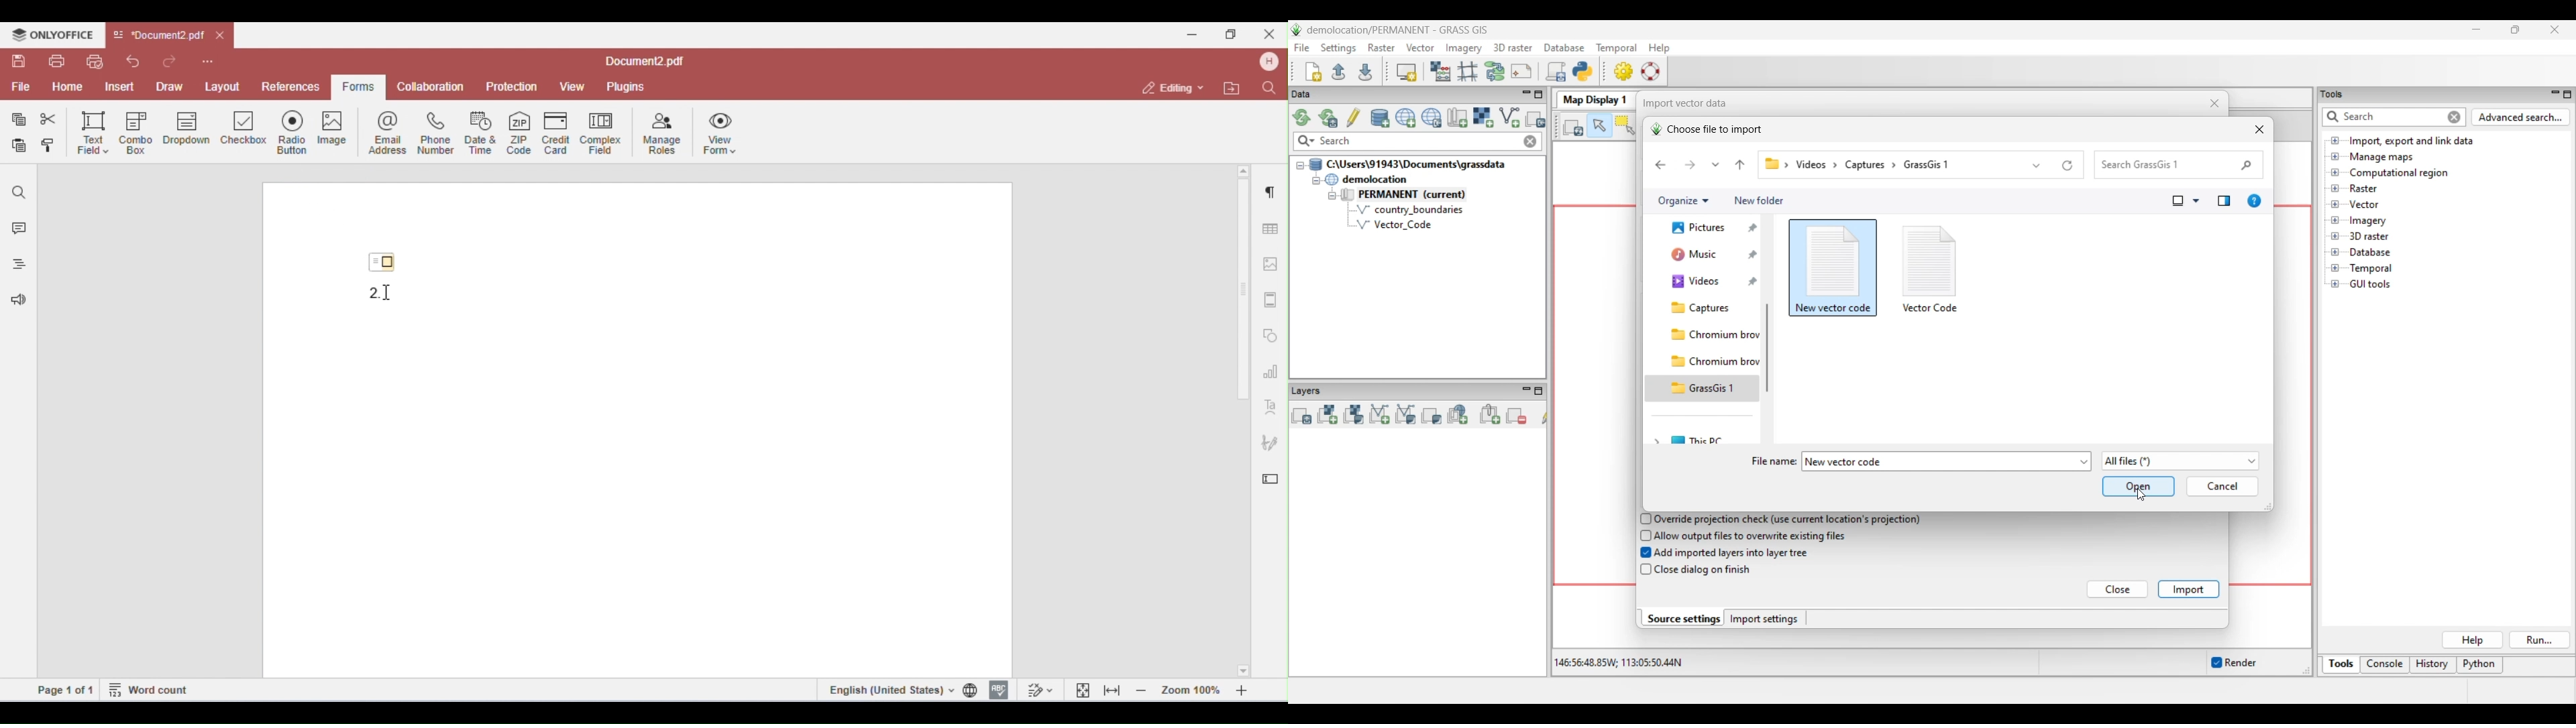 The height and width of the screenshot is (728, 2576). I want to click on Cancel inputs, so click(2222, 487).